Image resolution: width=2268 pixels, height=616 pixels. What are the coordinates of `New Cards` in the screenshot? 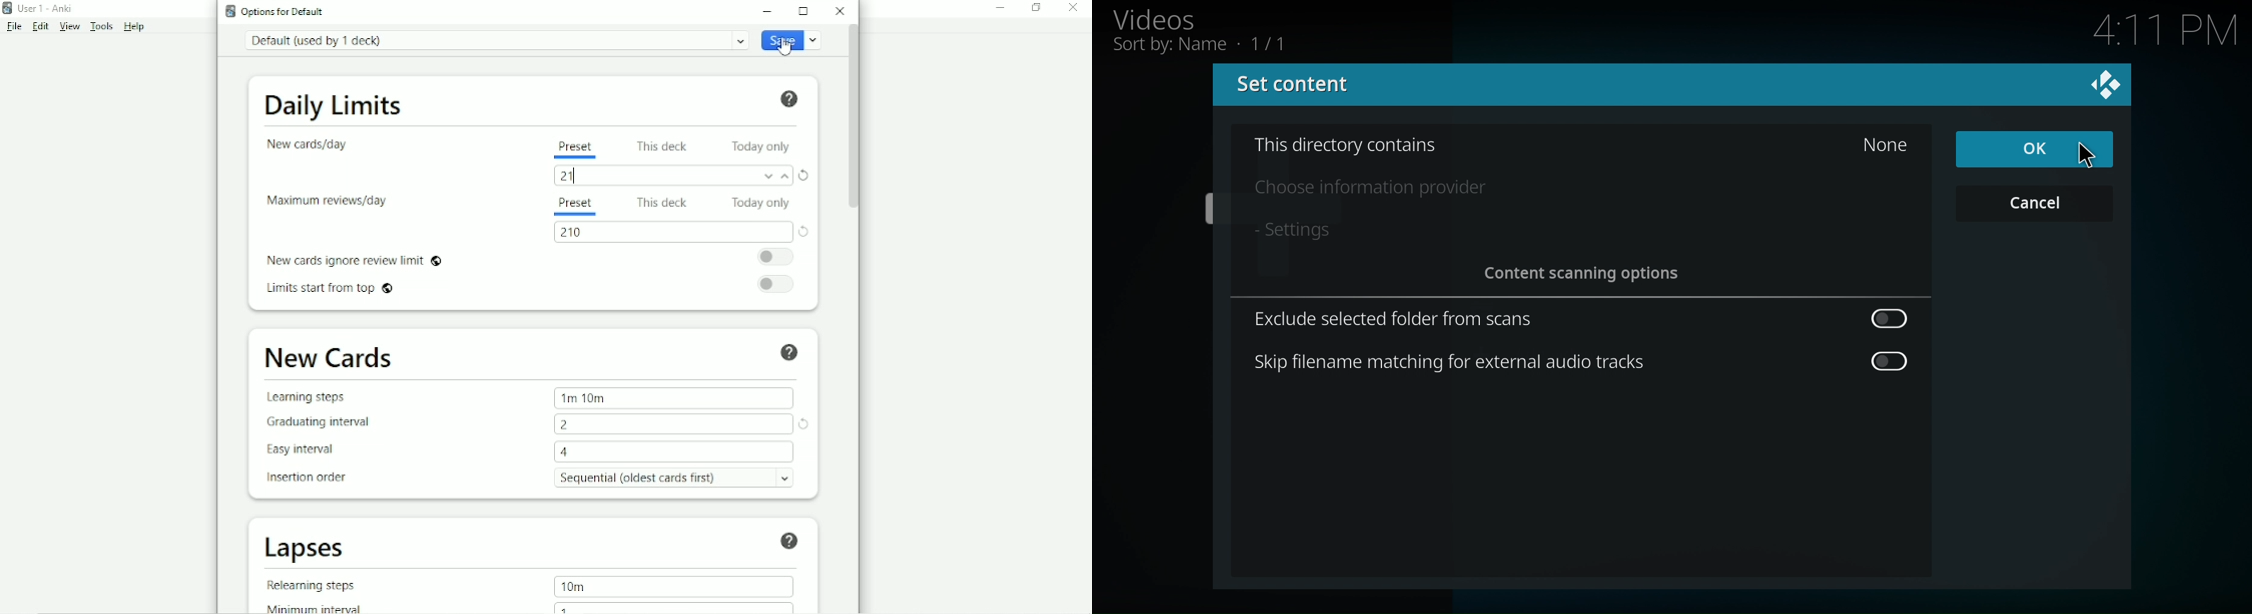 It's located at (332, 358).